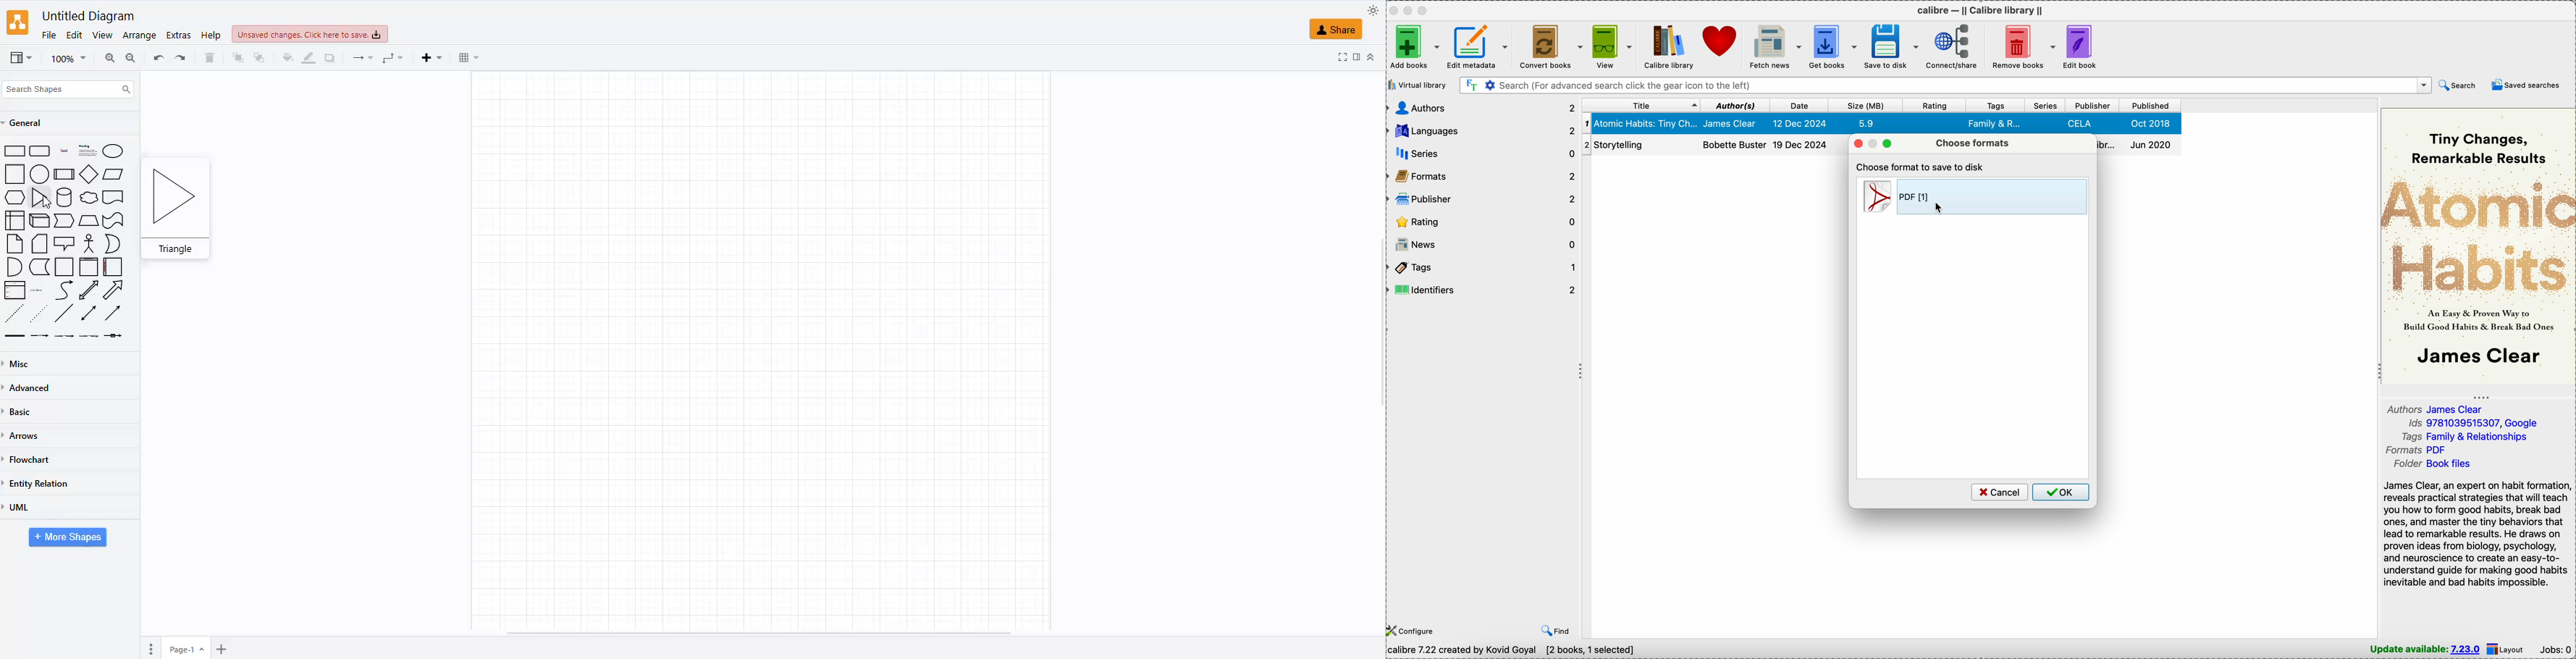  Describe the element at coordinates (1879, 124) in the screenshot. I see `Atomic Habits: Tiny Changes book details selected` at that location.